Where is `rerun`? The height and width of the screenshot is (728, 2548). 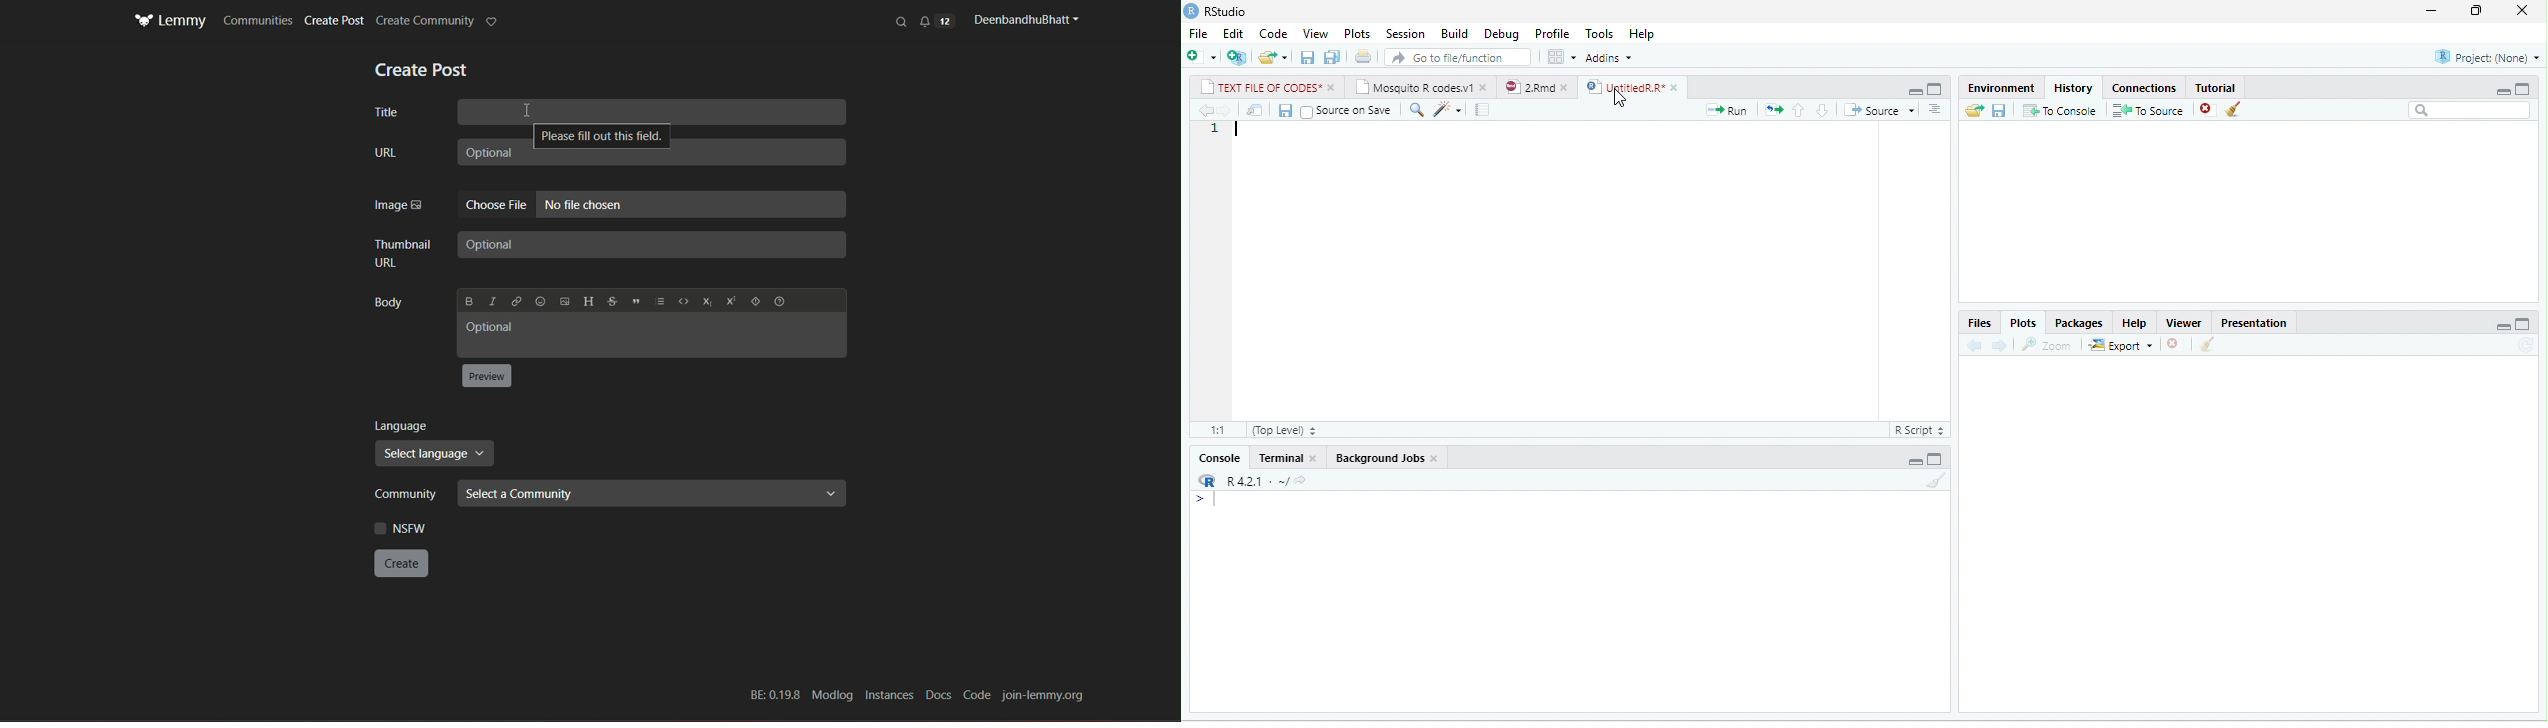
rerun is located at coordinates (1774, 110).